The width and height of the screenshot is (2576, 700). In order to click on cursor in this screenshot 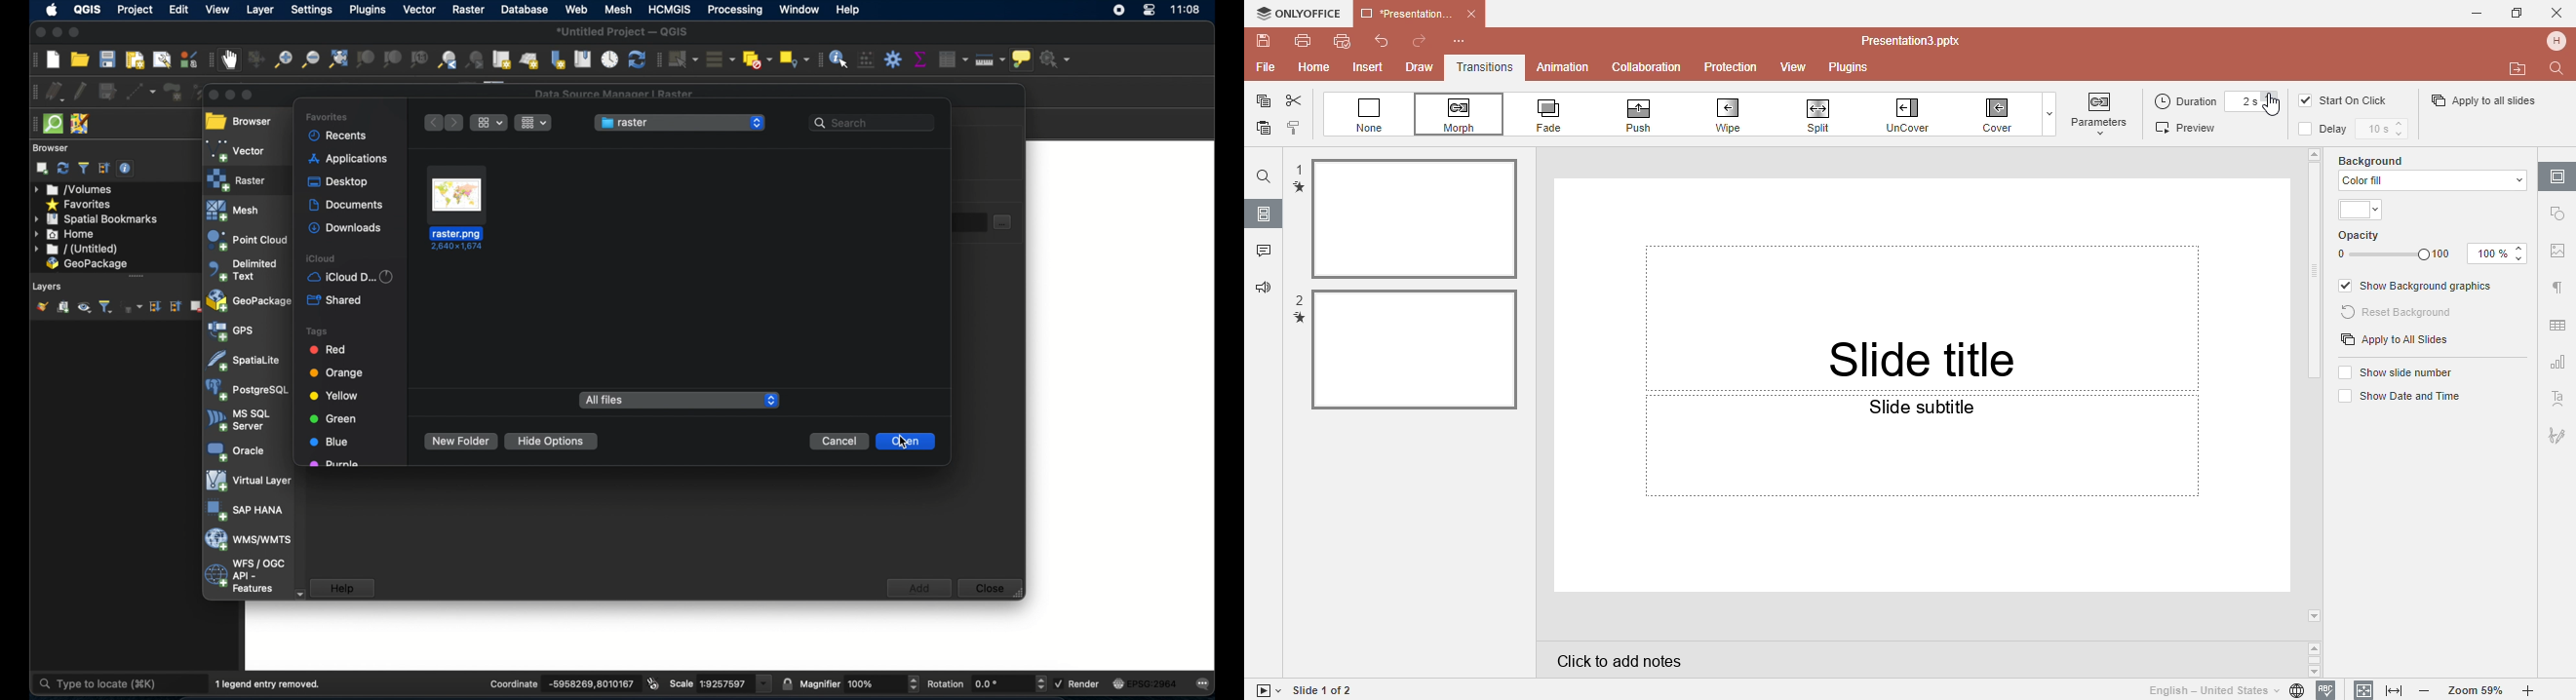, I will do `click(905, 441)`.